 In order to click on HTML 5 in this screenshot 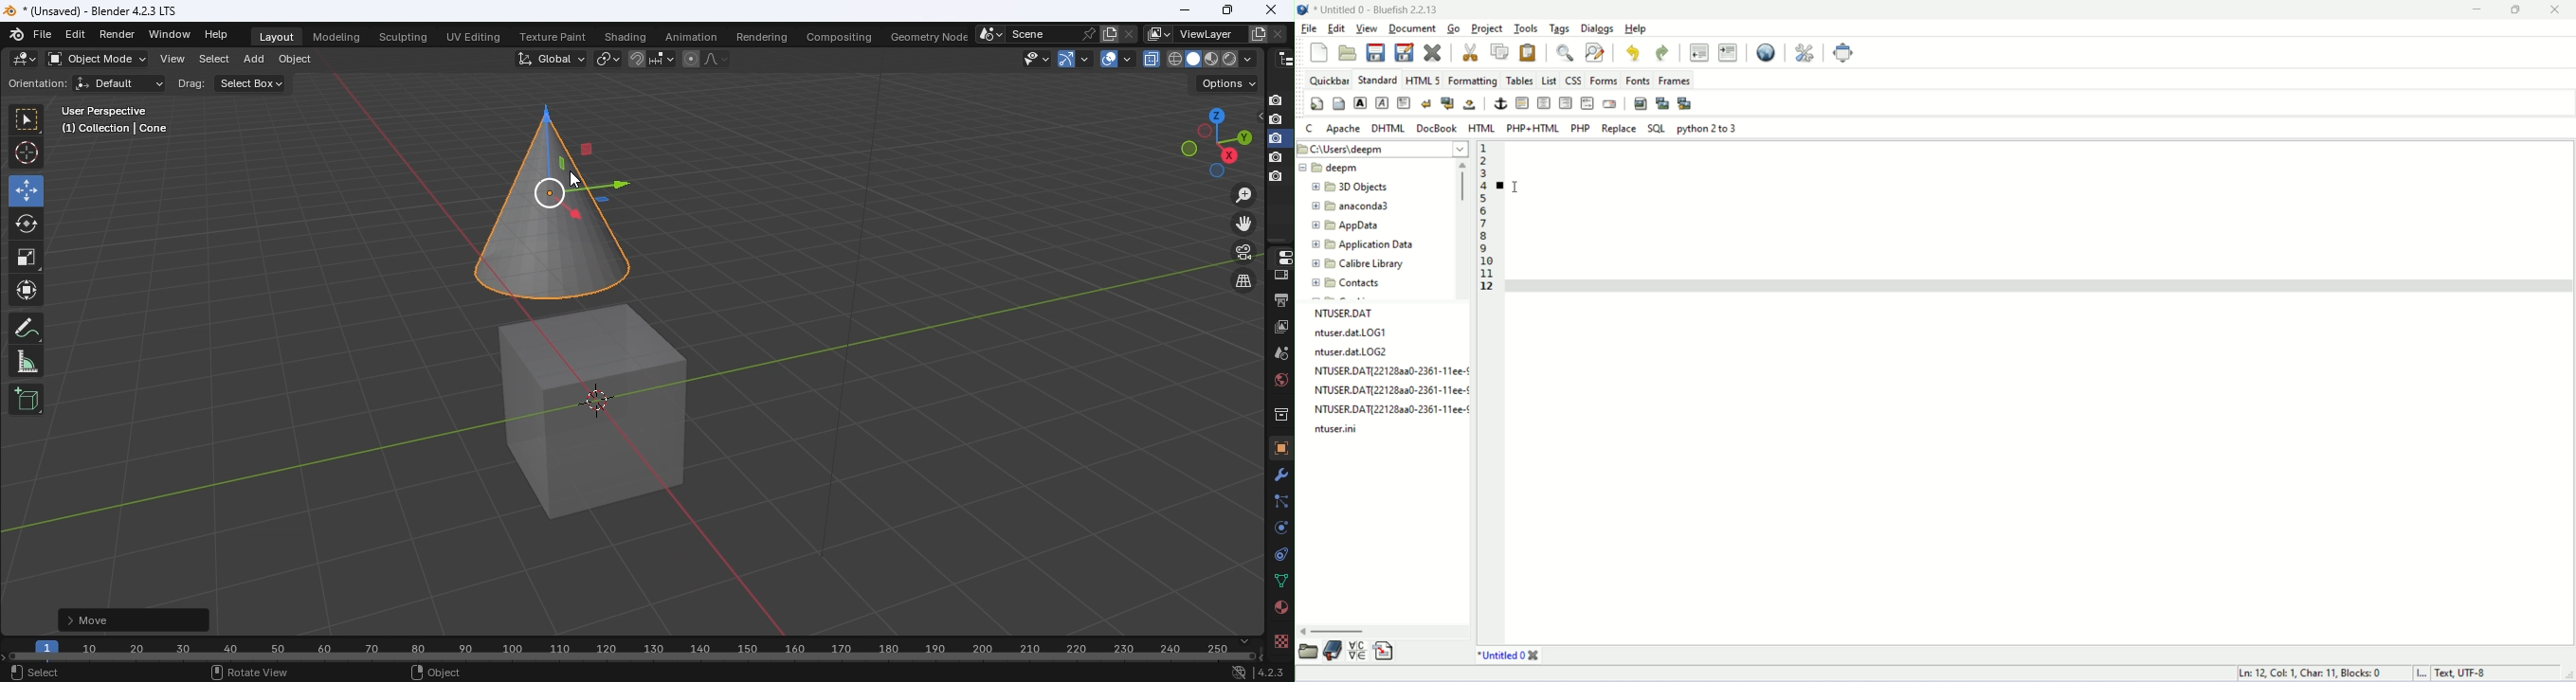, I will do `click(1425, 79)`.